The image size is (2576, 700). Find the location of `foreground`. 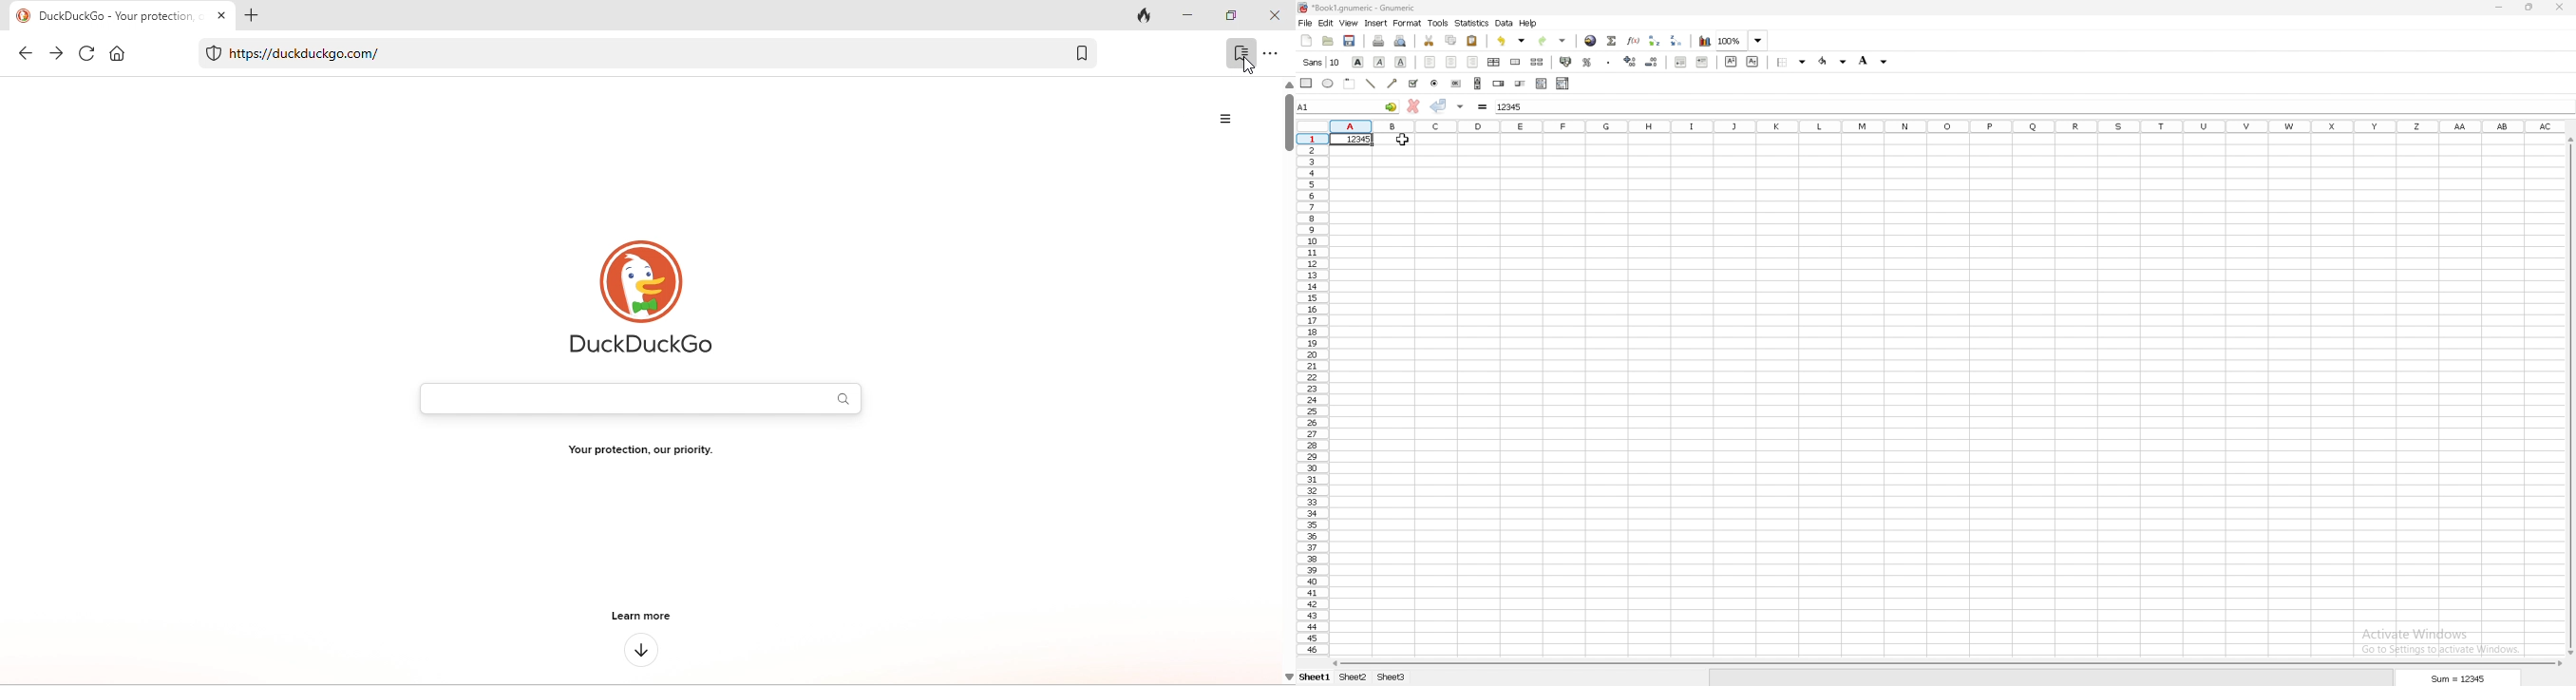

foreground is located at coordinates (1832, 61).